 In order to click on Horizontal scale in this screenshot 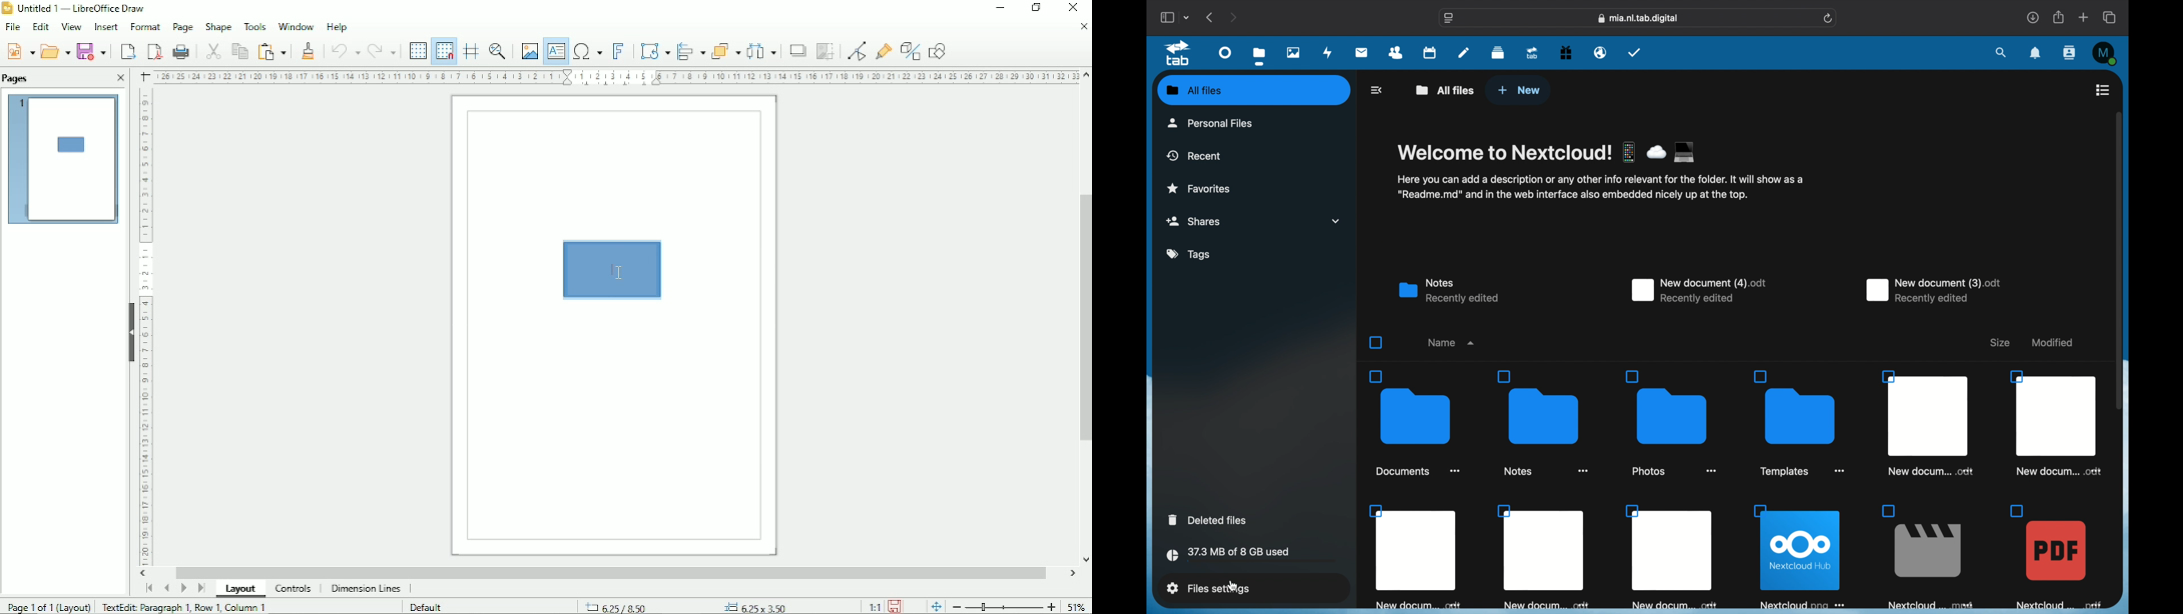, I will do `click(617, 77)`.